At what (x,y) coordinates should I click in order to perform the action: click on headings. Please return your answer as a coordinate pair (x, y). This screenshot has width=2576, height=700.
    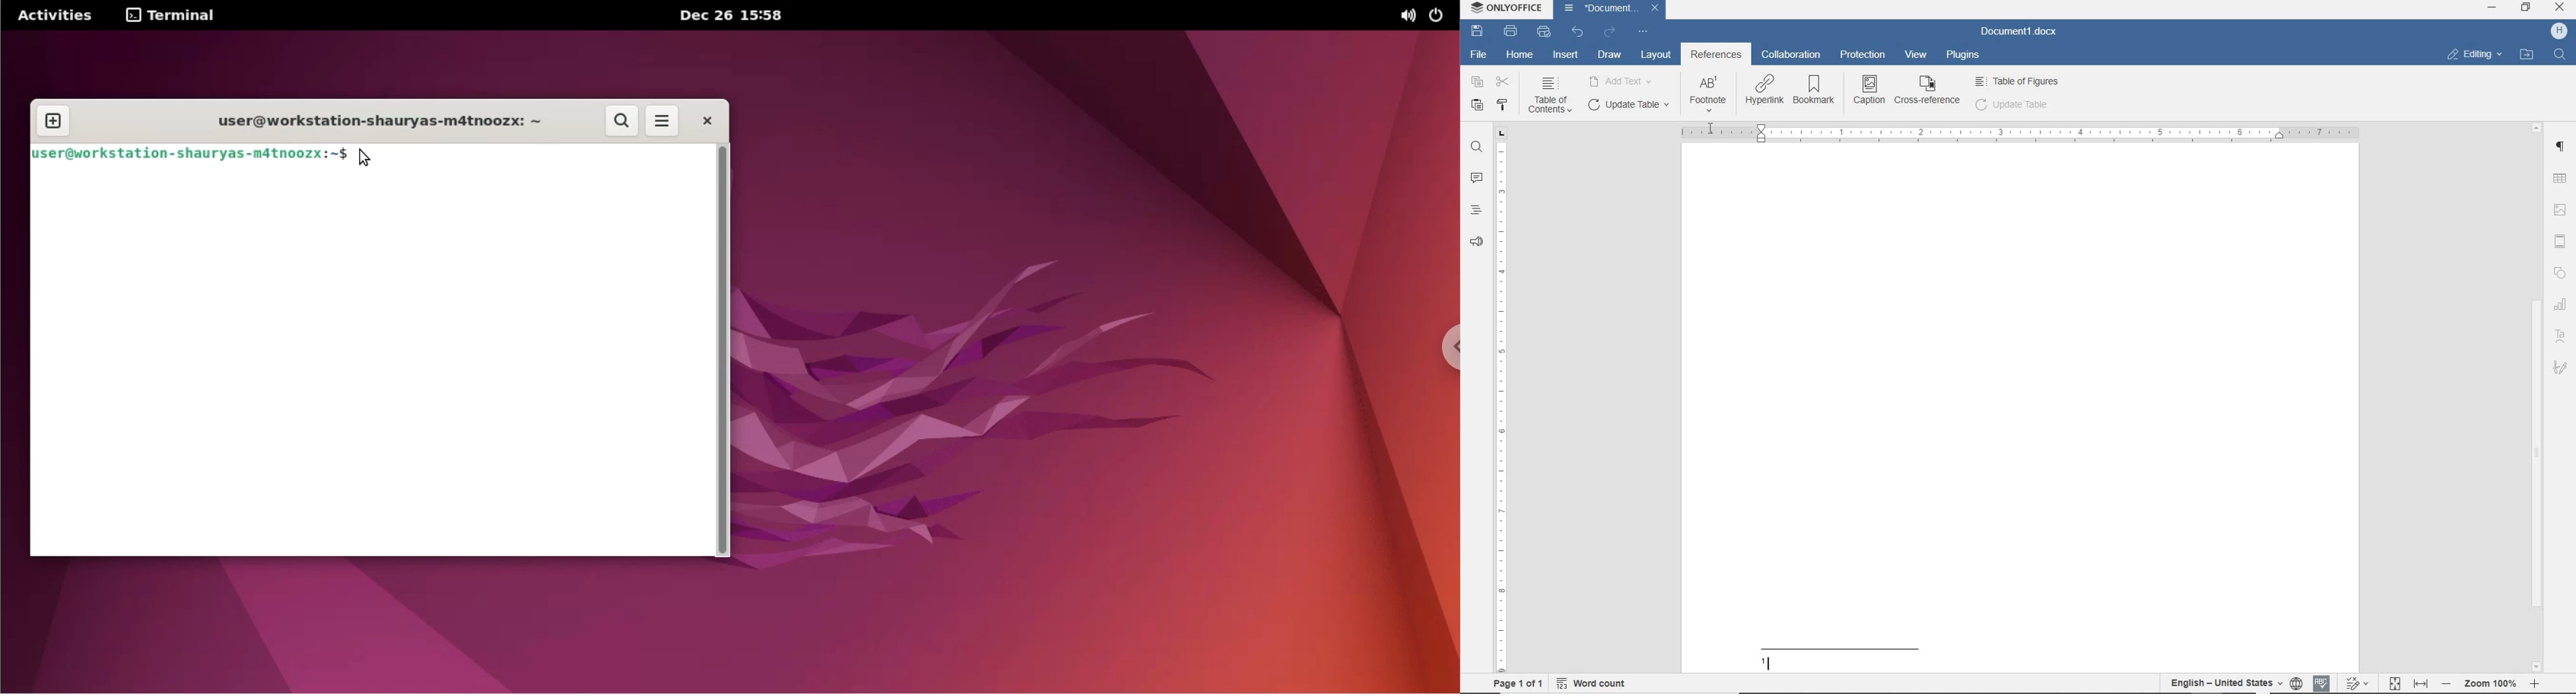
    Looking at the image, I should click on (1476, 209).